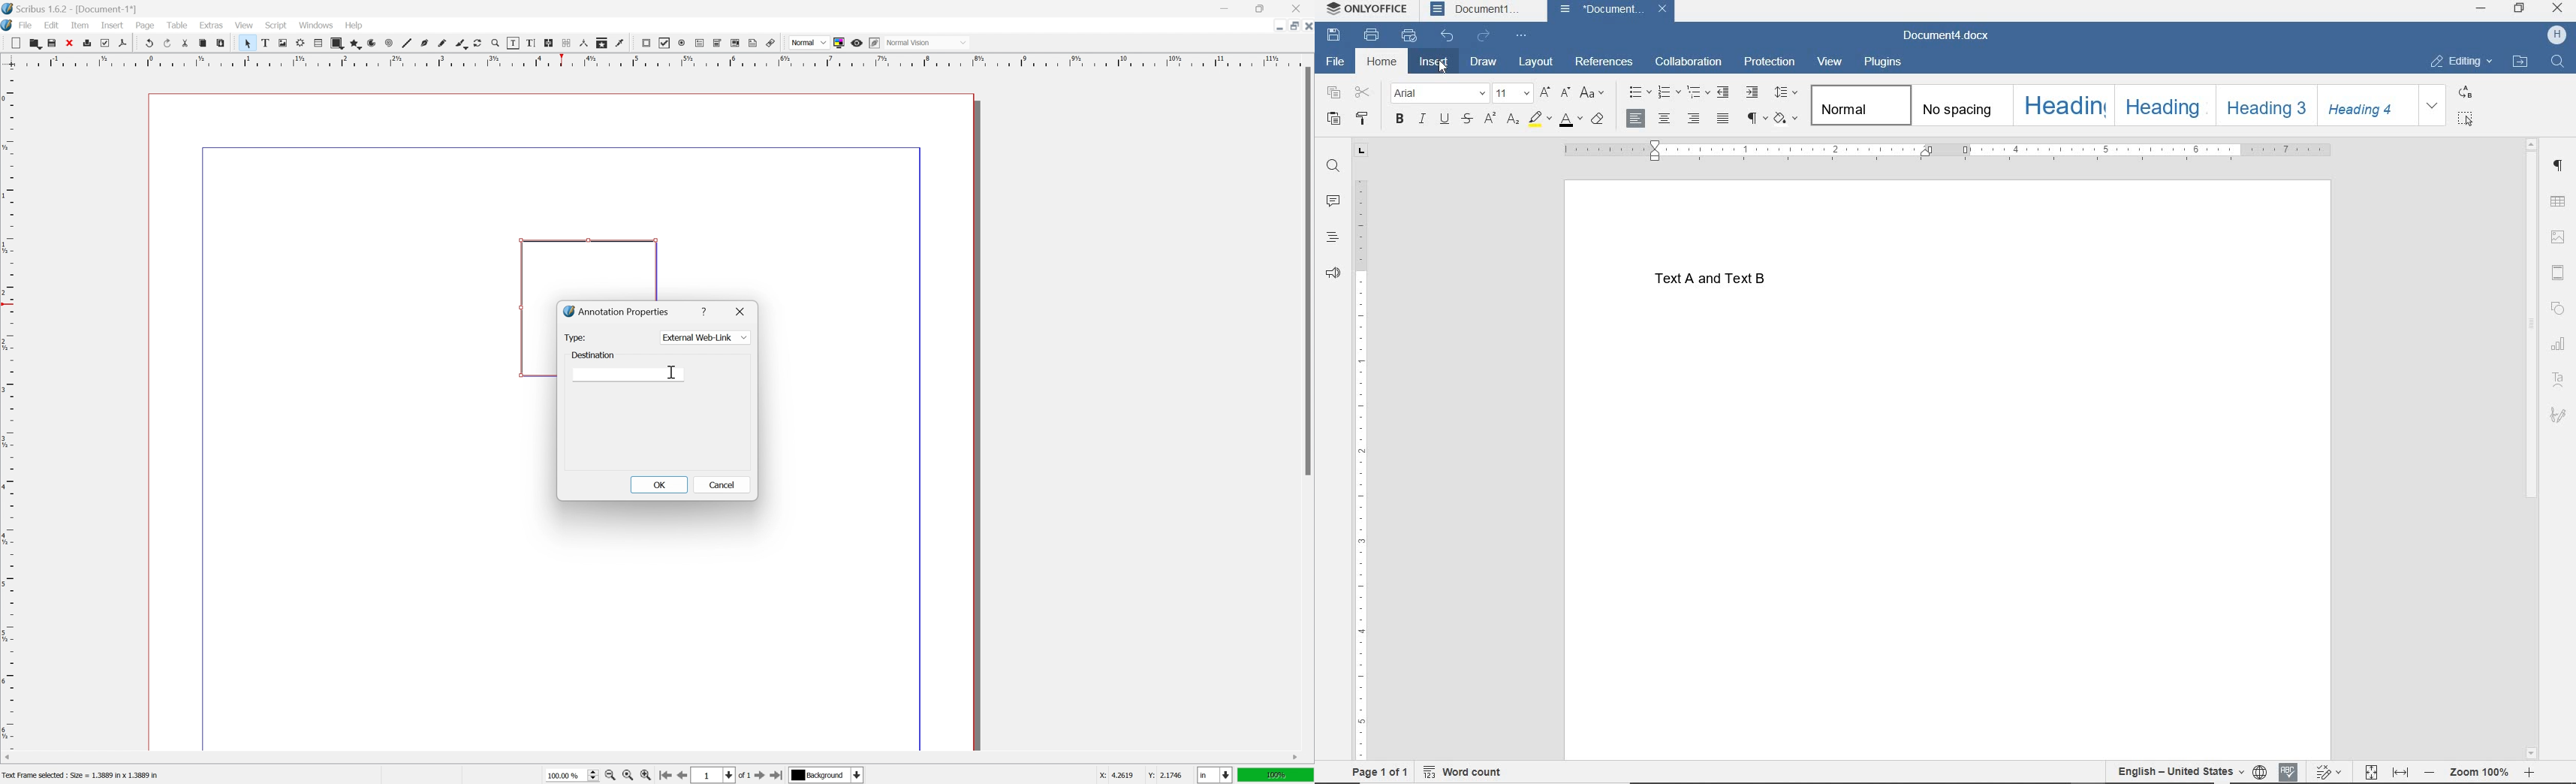 This screenshot has width=2576, height=784. What do you see at coordinates (113, 25) in the screenshot?
I see `insert` at bounding box center [113, 25].